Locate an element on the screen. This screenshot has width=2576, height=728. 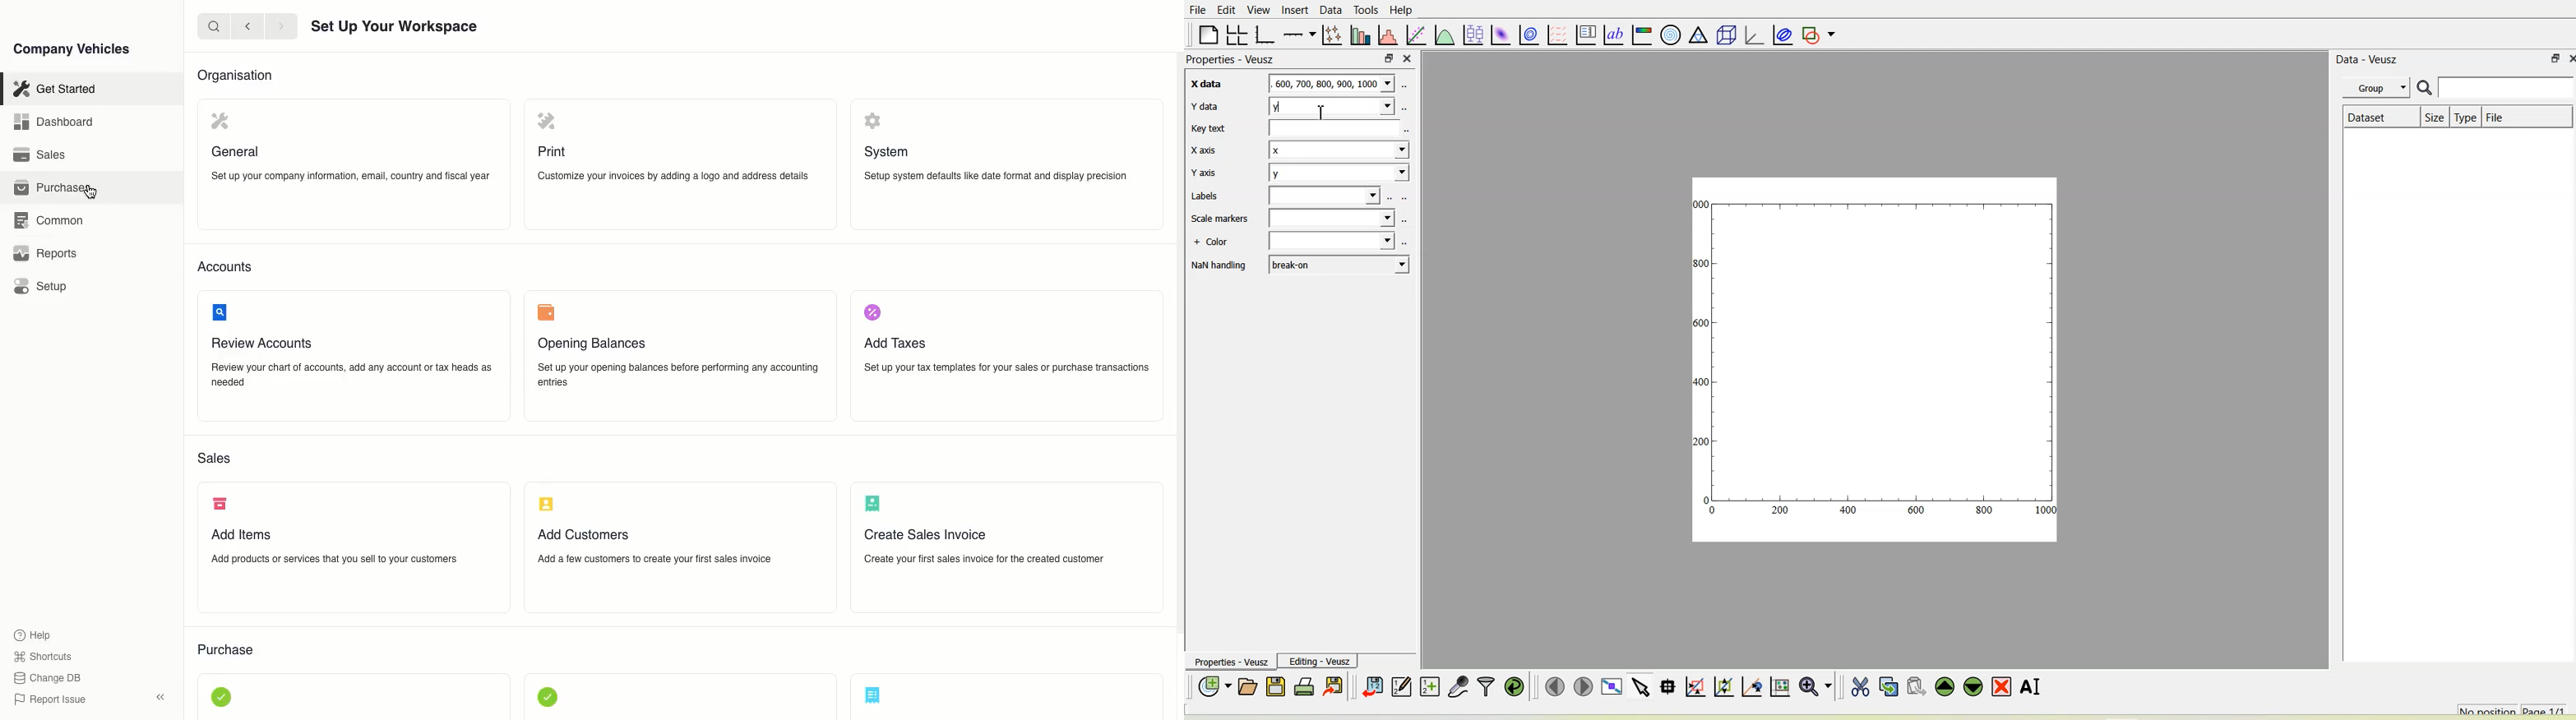
Set up your opening balances before performing any accounting
entries is located at coordinates (678, 376).